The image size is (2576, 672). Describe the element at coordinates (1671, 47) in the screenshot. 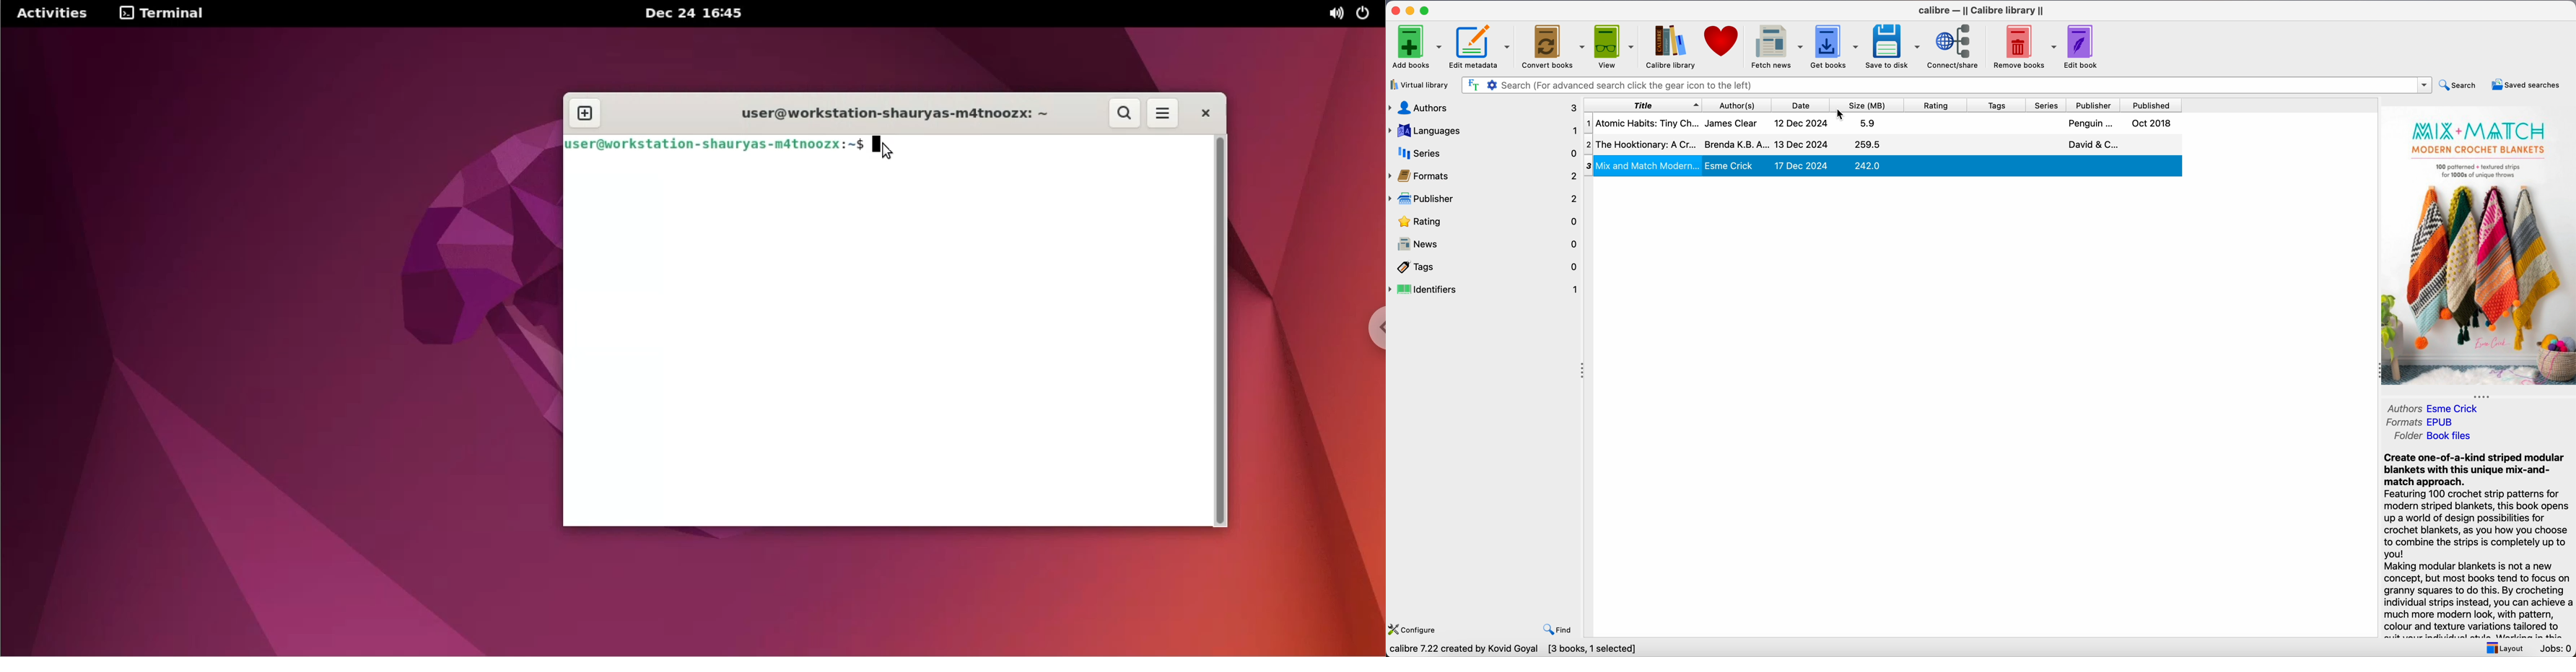

I see `Calibre library` at that location.